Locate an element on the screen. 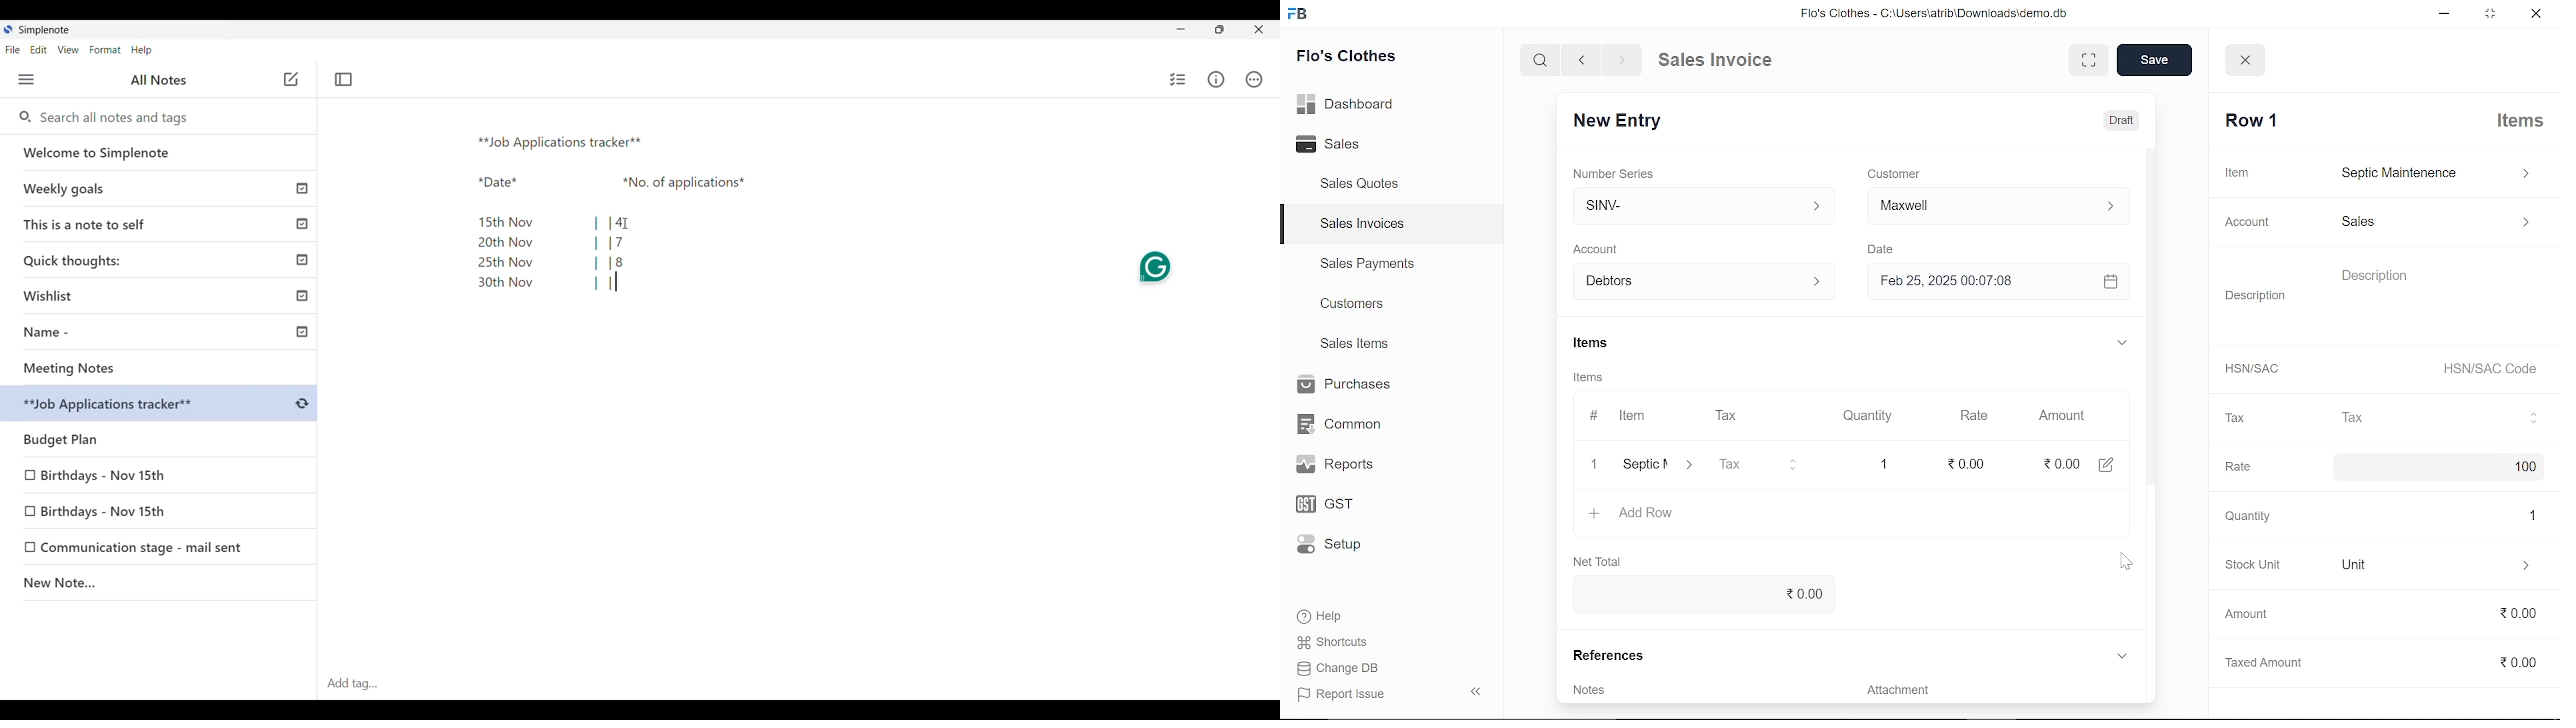  Common is located at coordinates (1342, 424).